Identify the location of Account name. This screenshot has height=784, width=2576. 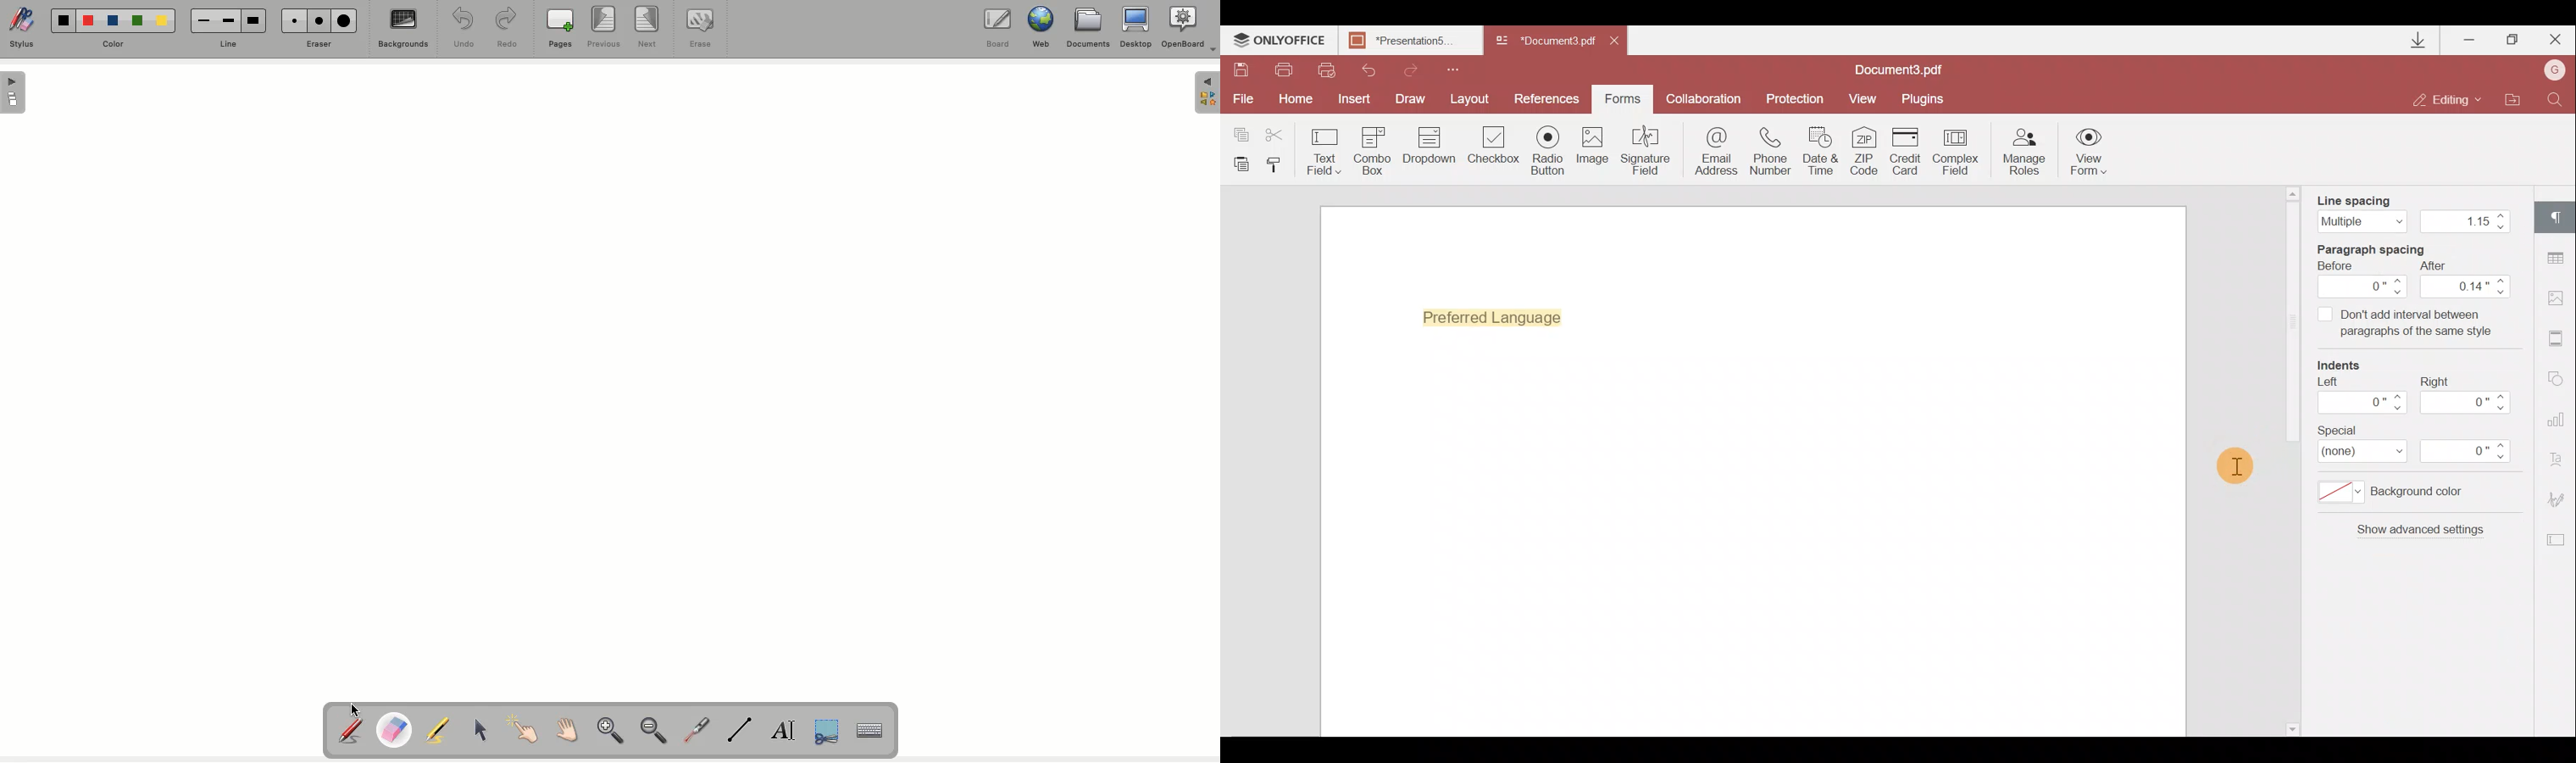
(2551, 71).